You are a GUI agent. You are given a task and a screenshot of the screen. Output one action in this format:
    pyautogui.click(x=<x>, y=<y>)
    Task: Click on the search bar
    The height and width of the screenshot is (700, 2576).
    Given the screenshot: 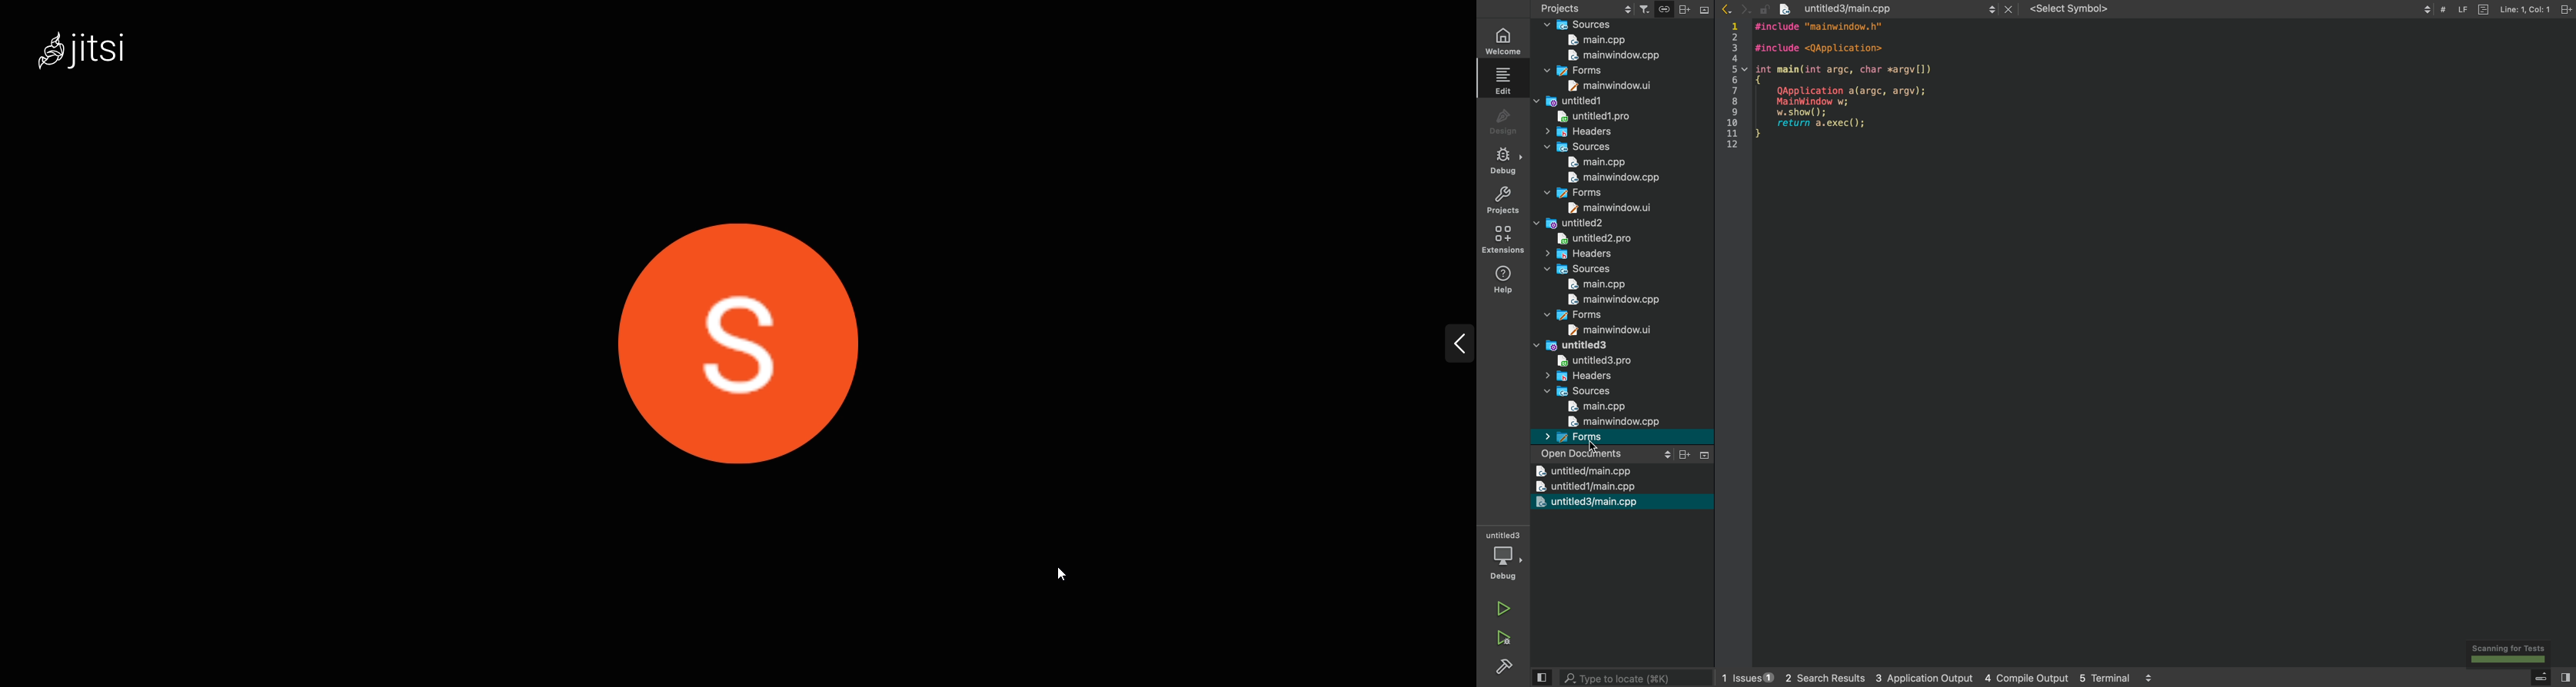 What is the action you would take?
    pyautogui.click(x=1625, y=678)
    